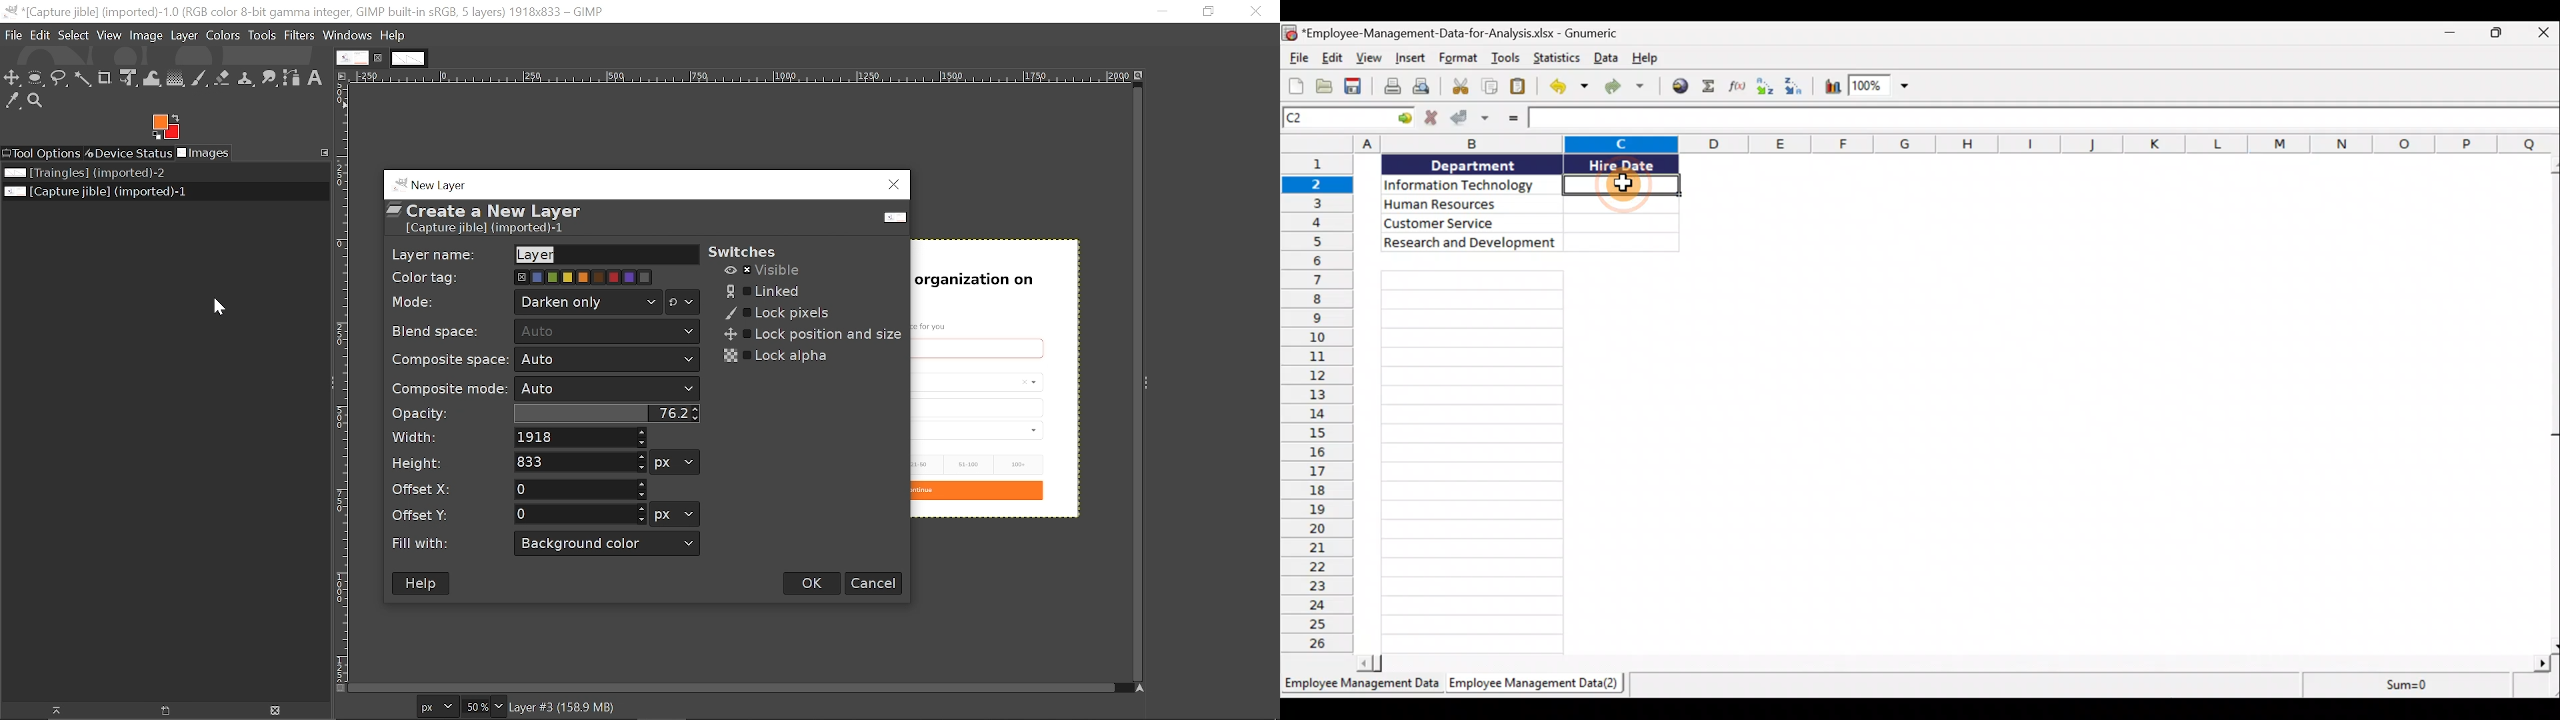 Image resolution: width=2576 pixels, height=728 pixels. What do you see at coordinates (1371, 59) in the screenshot?
I see `View` at bounding box center [1371, 59].